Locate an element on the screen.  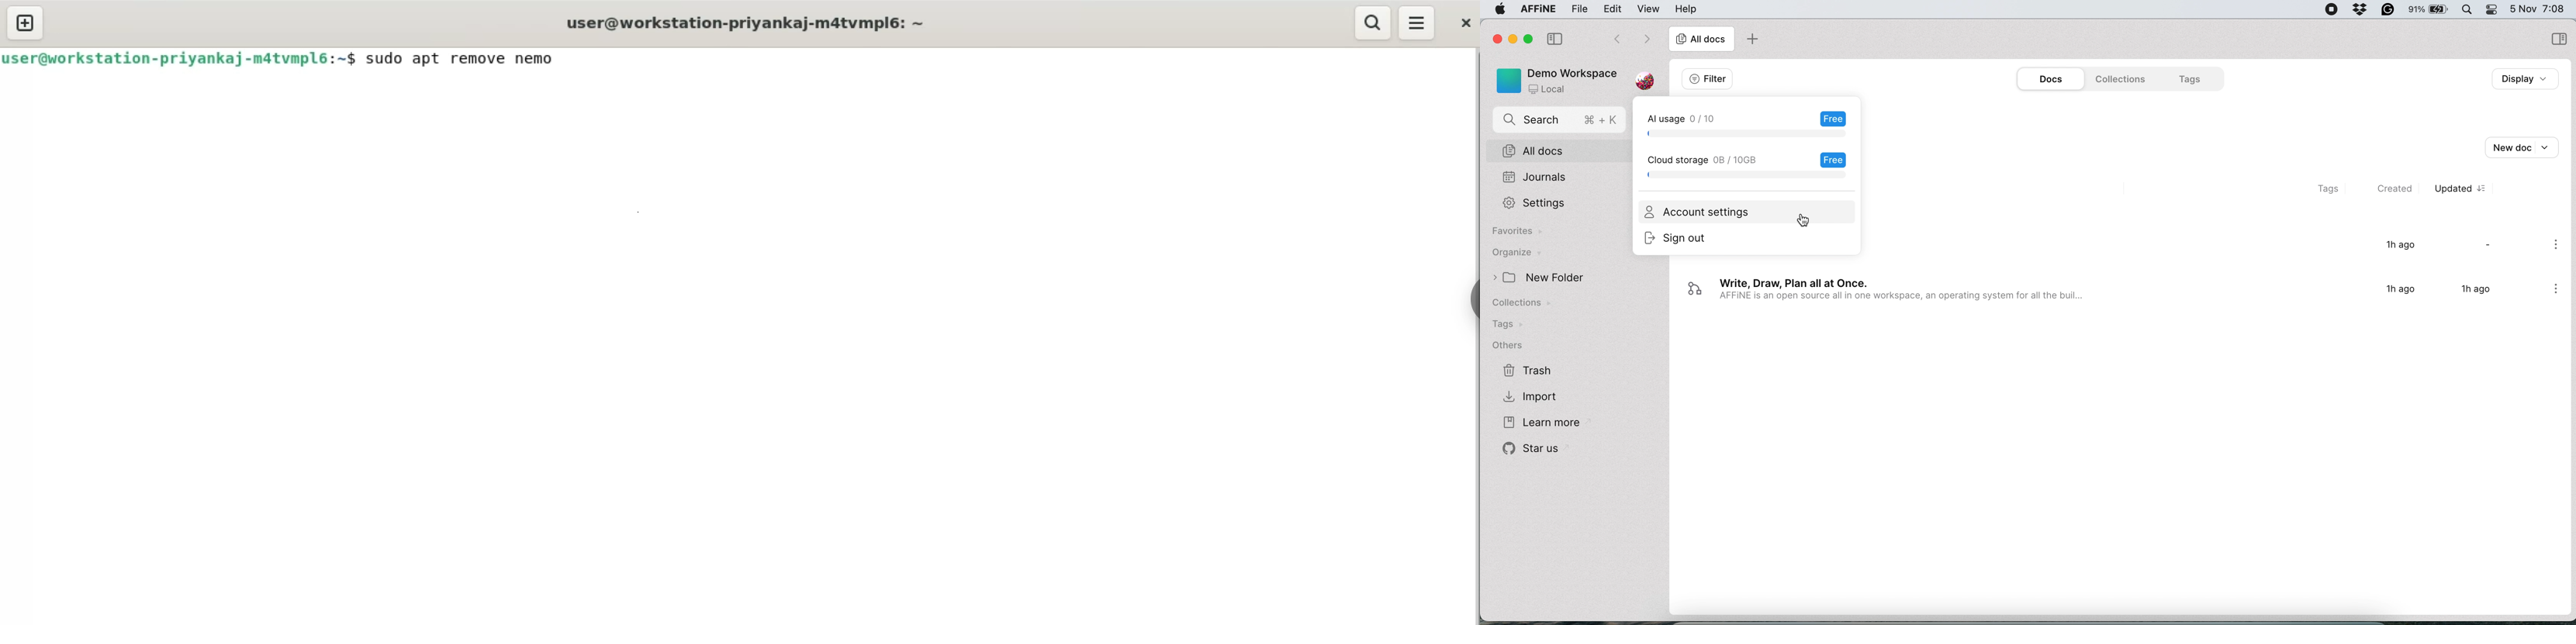
new folder is located at coordinates (1553, 278).